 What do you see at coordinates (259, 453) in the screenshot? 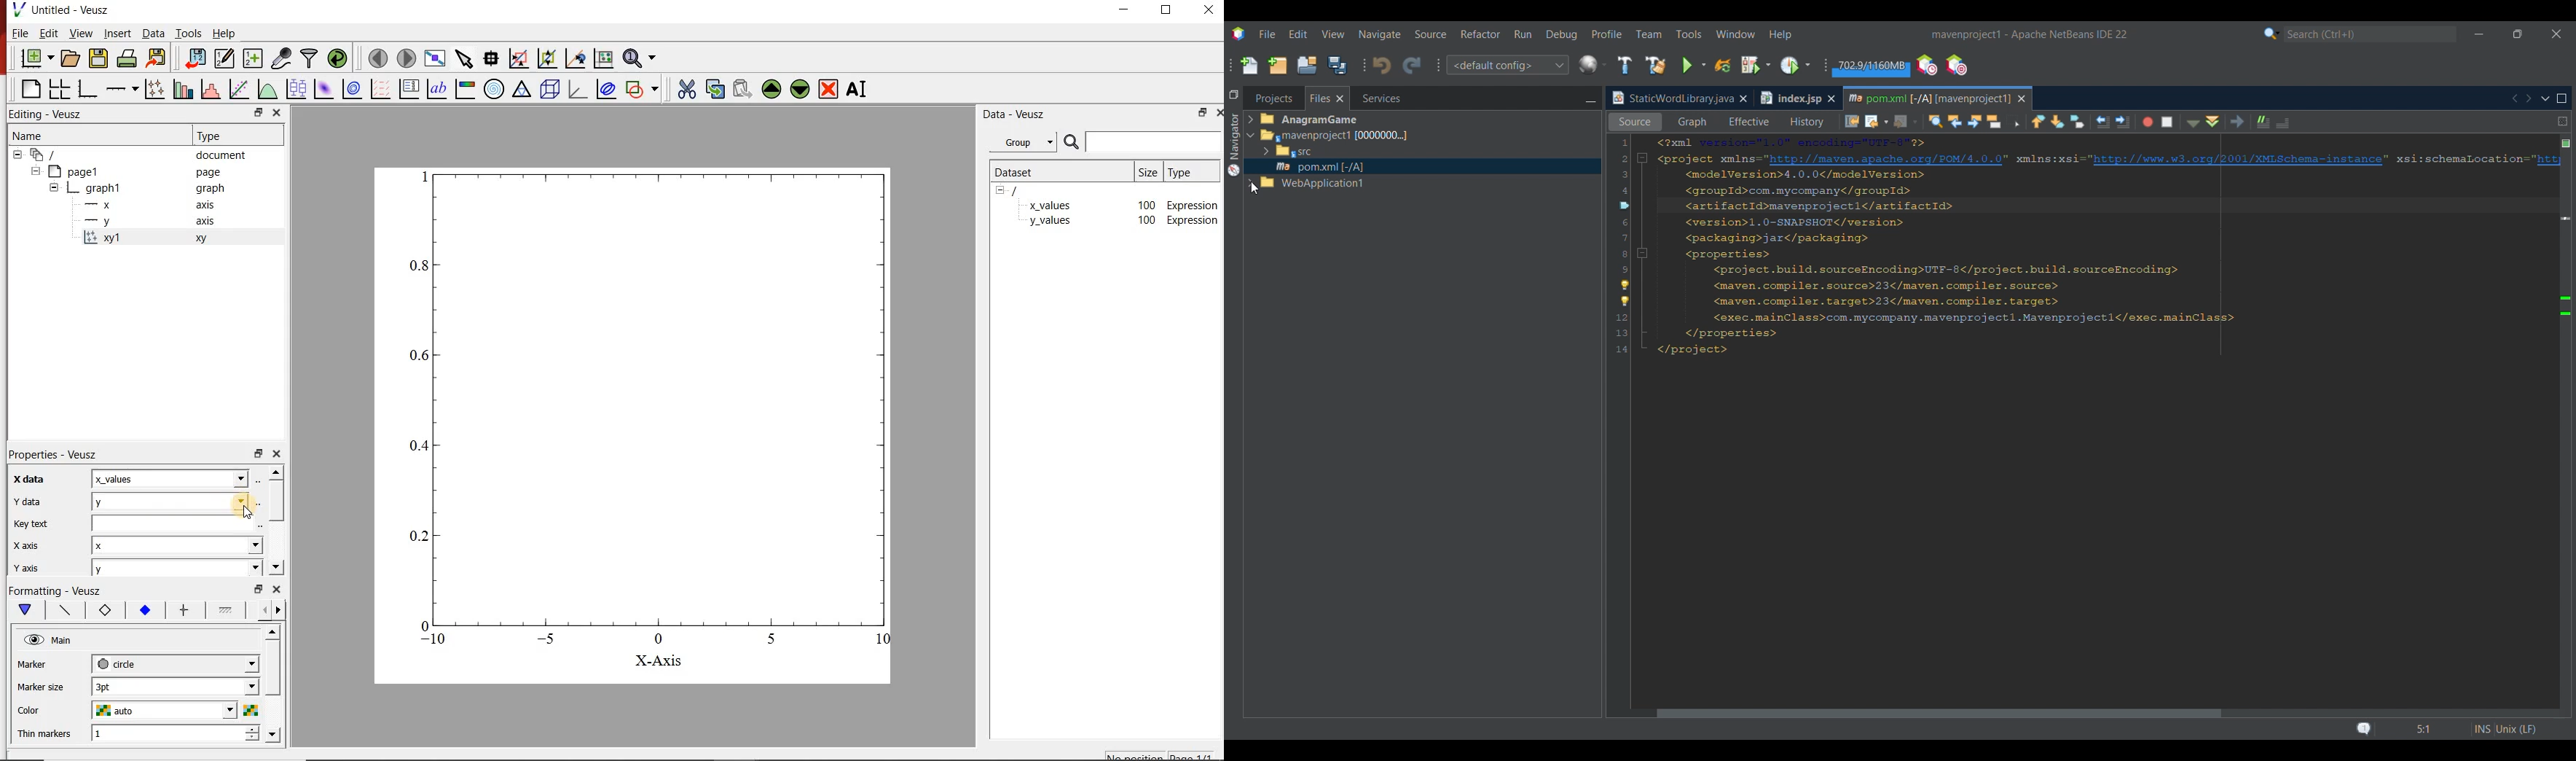
I see `restore down` at bounding box center [259, 453].